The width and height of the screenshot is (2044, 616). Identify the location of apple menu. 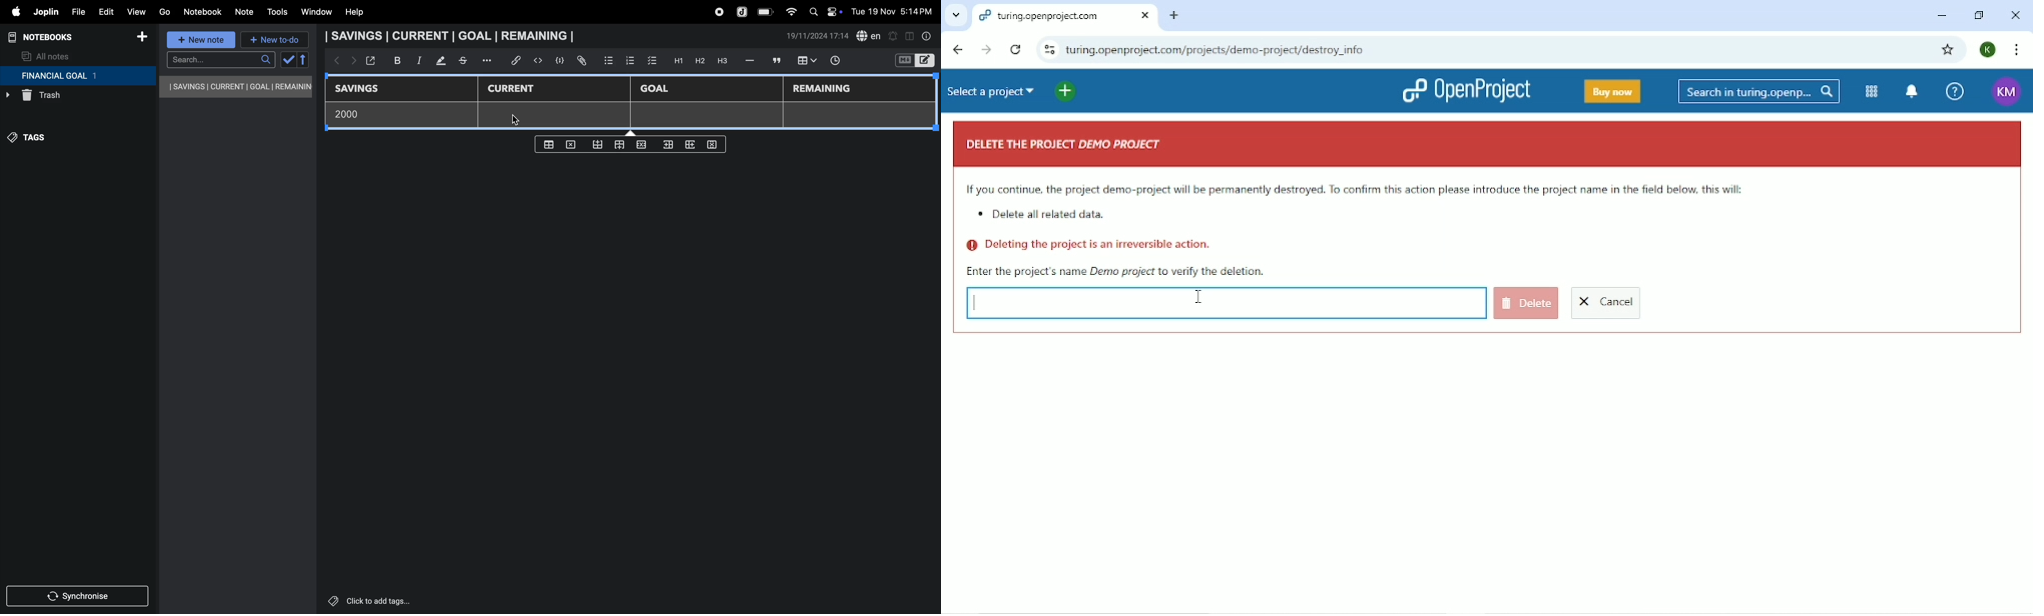
(12, 12).